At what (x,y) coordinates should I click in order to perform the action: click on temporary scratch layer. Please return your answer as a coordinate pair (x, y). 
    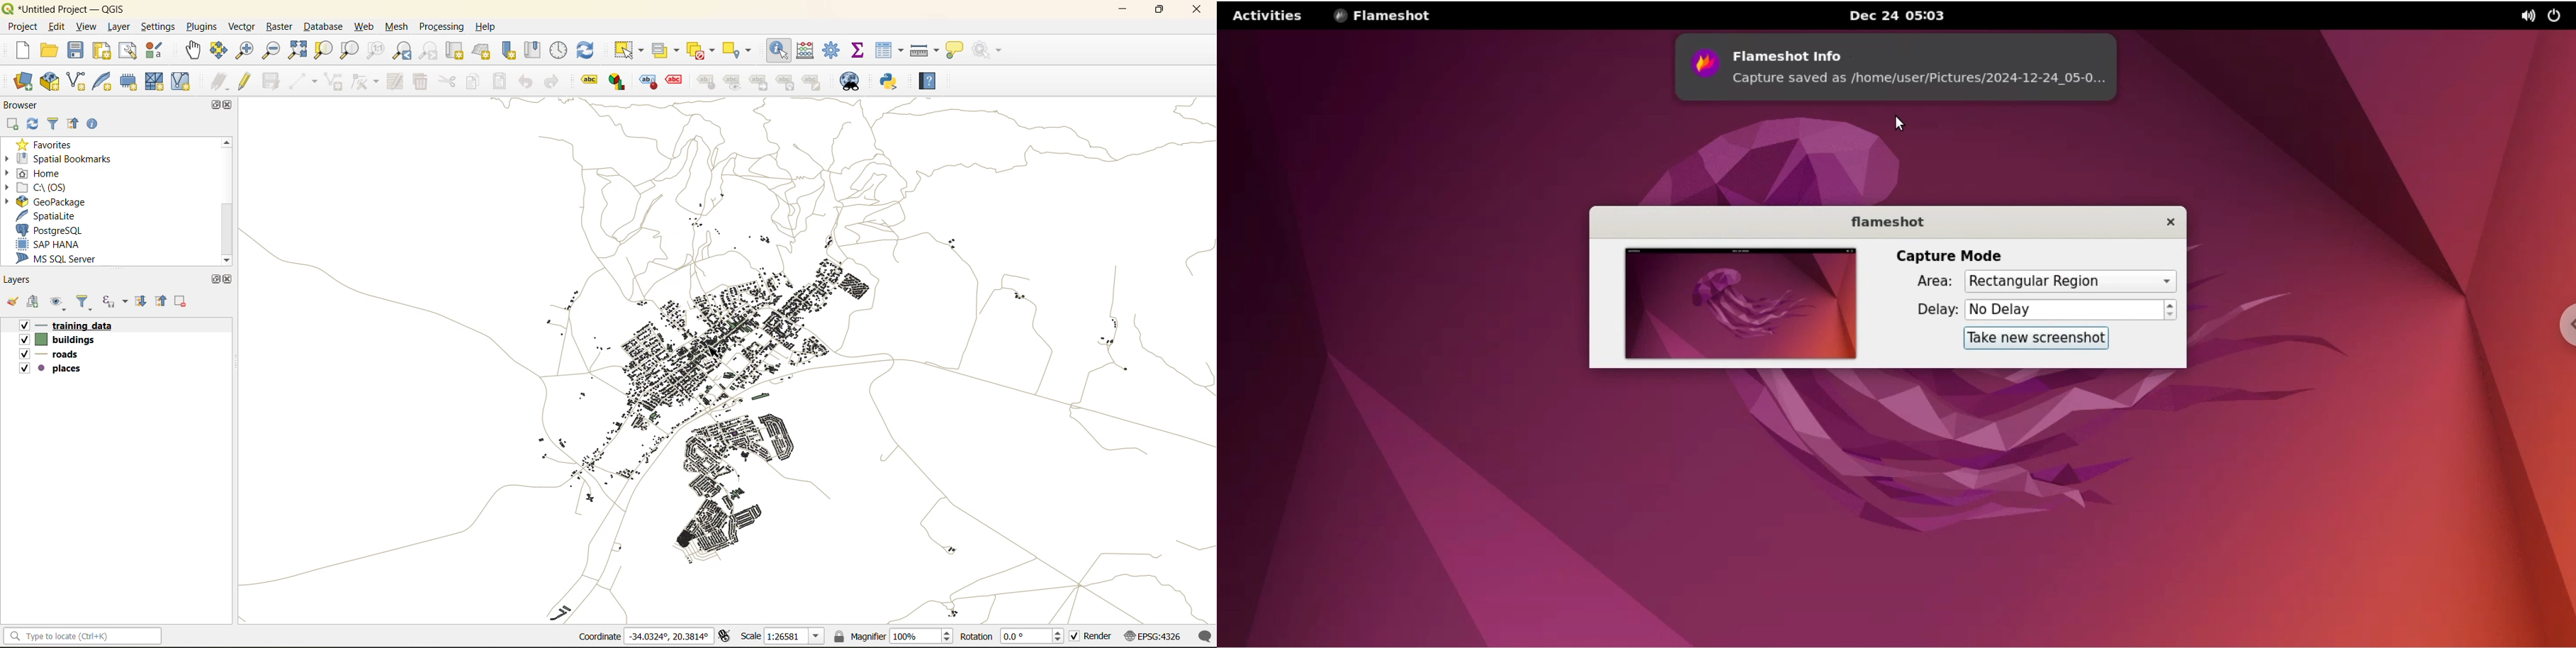
    Looking at the image, I should click on (130, 82).